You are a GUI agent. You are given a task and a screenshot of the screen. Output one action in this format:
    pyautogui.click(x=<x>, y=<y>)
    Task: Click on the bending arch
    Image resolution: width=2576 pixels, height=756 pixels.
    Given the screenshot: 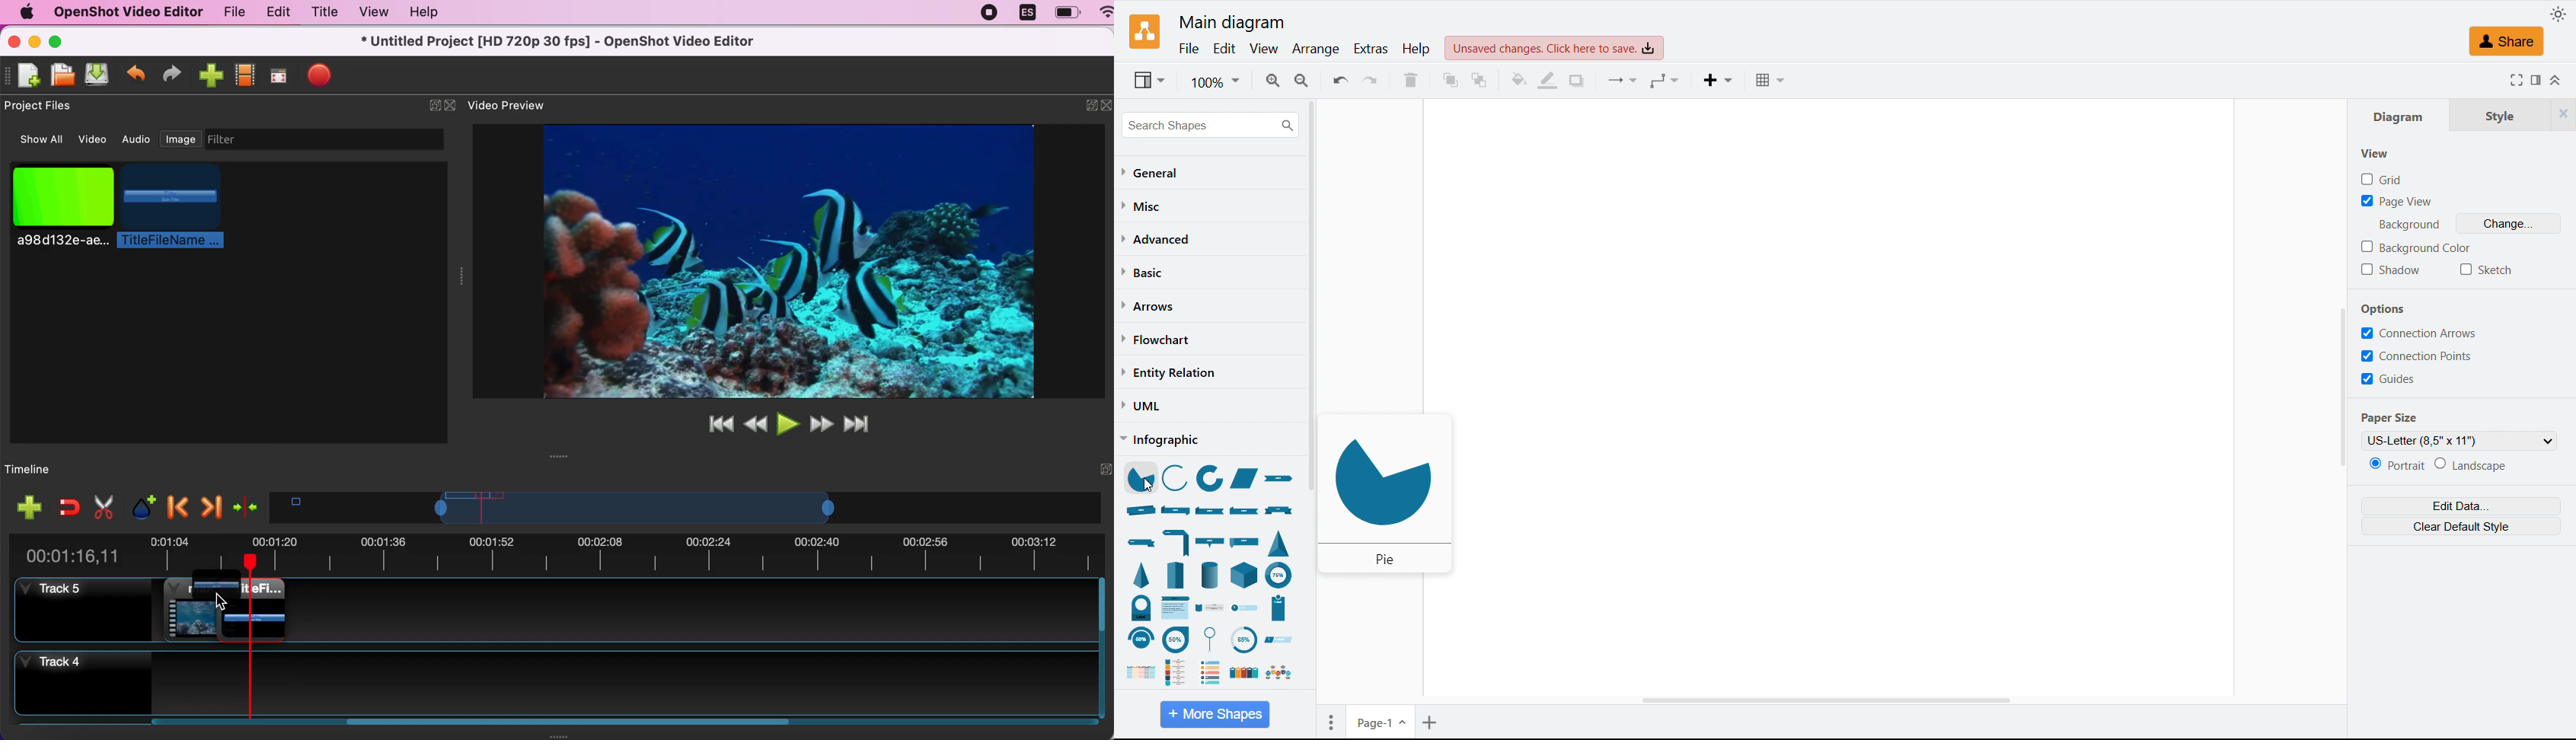 What is the action you would take?
    pyautogui.click(x=1141, y=640)
    